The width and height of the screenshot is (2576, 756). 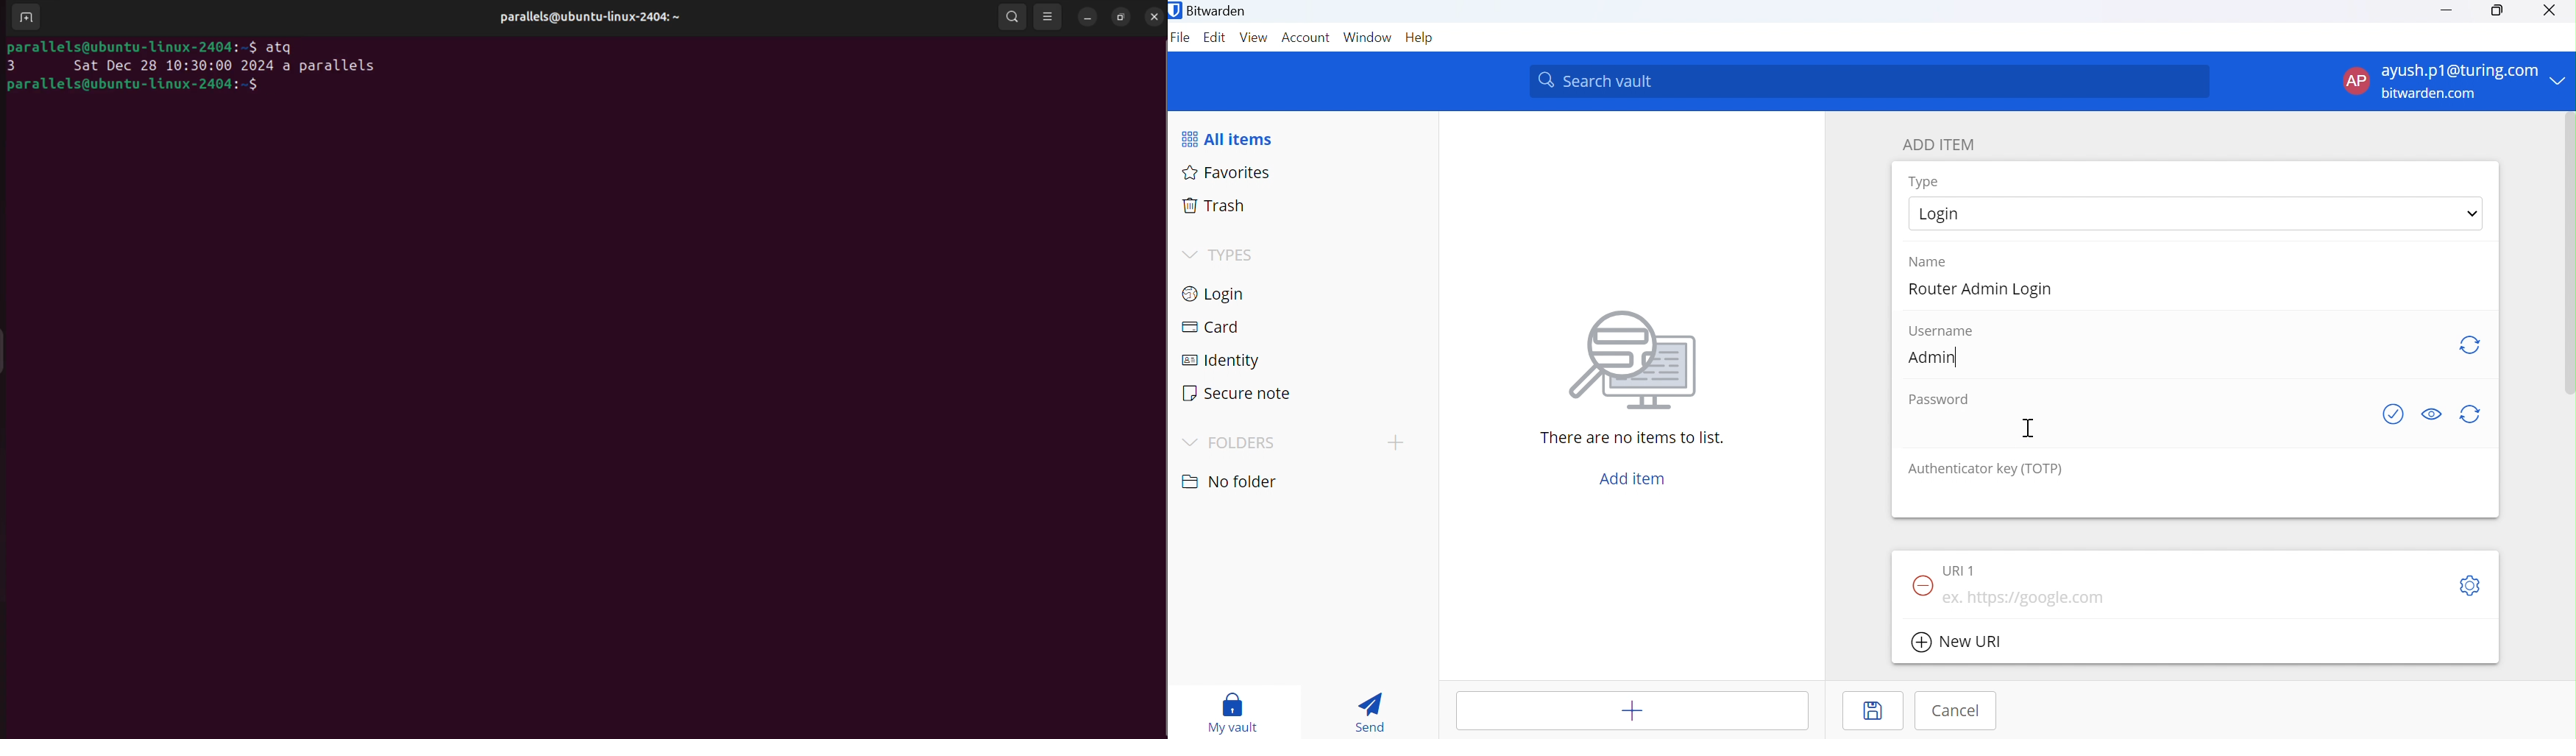 What do you see at coordinates (1240, 392) in the screenshot?
I see `Secure note` at bounding box center [1240, 392].